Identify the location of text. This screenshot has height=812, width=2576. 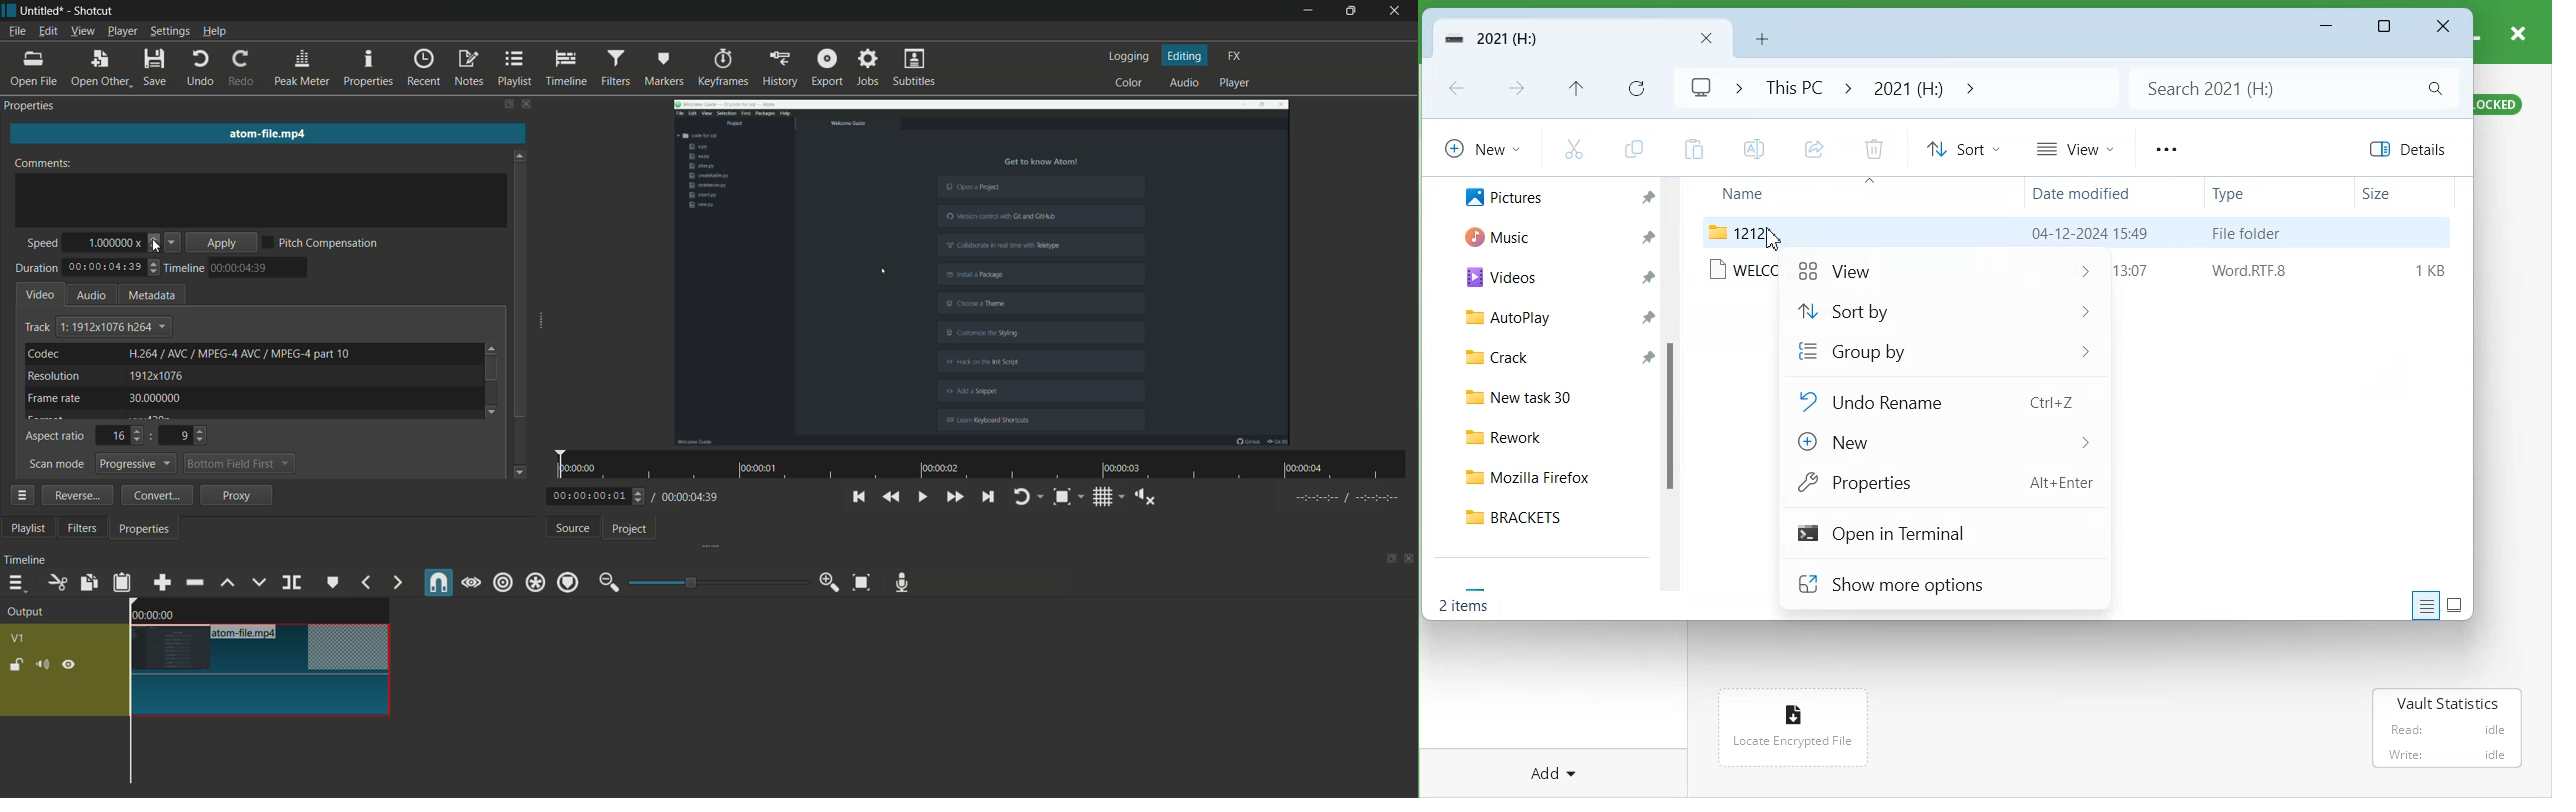
(240, 352).